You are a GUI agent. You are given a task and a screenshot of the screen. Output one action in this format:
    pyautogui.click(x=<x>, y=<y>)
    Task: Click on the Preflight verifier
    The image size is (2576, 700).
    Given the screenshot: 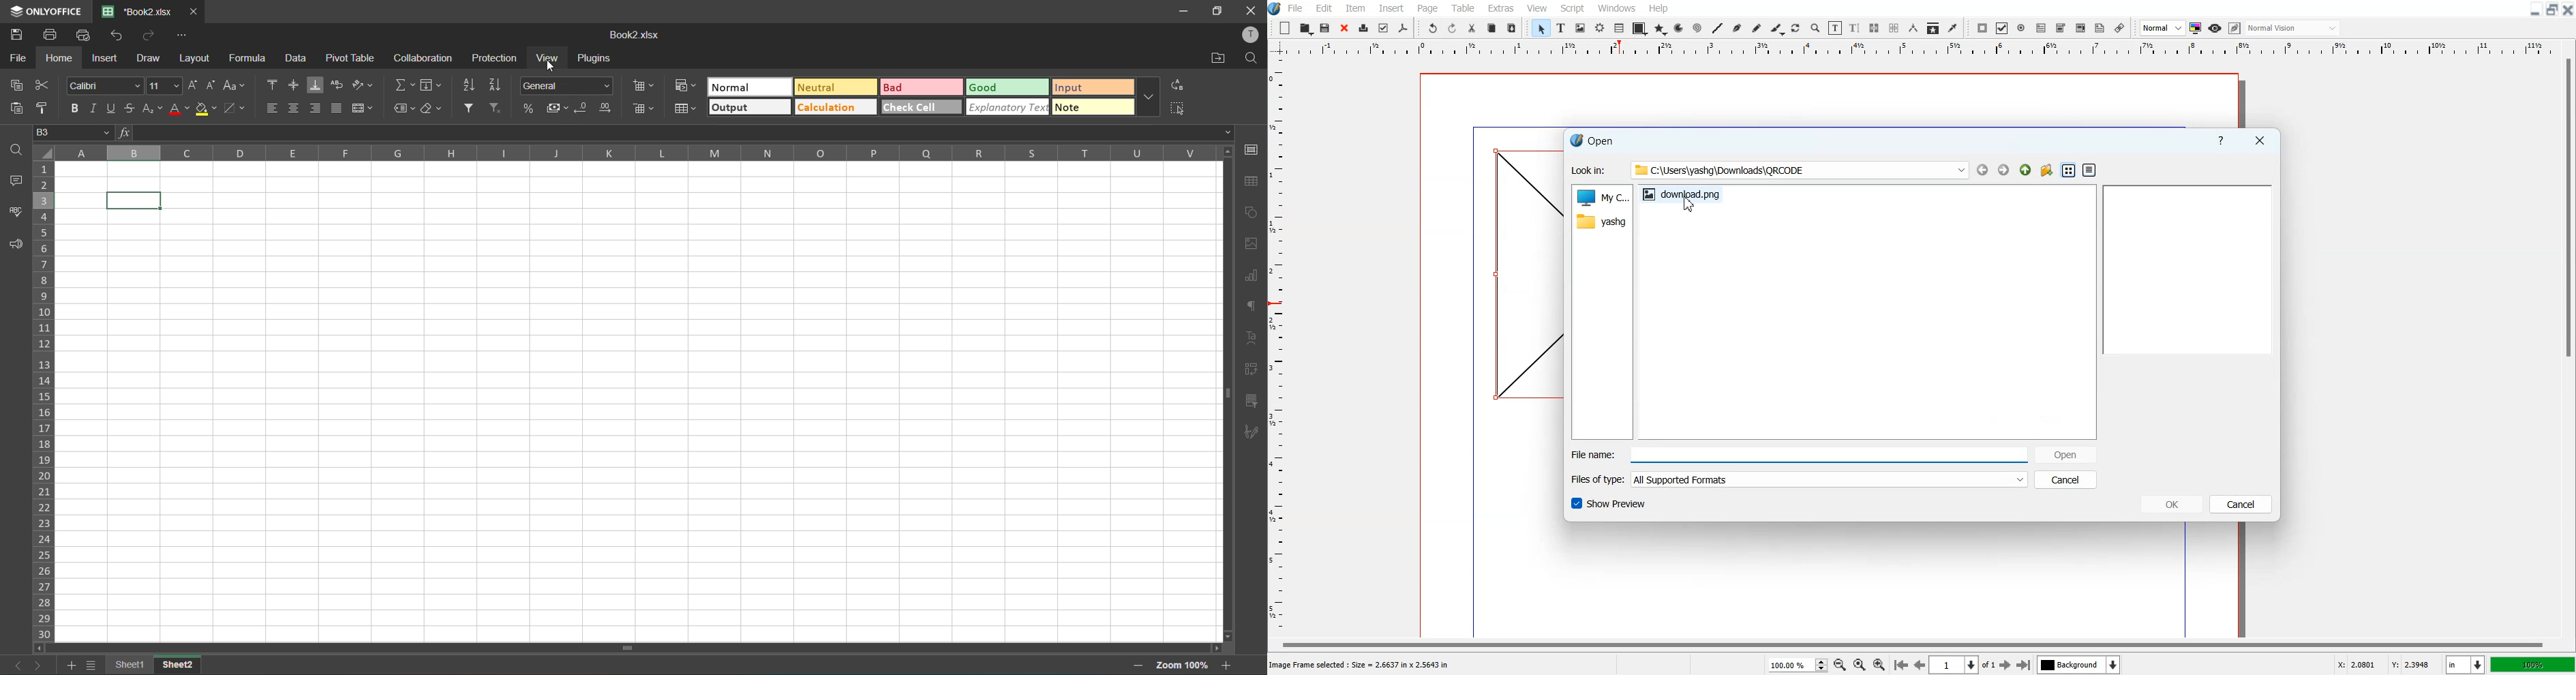 What is the action you would take?
    pyautogui.click(x=1384, y=29)
    